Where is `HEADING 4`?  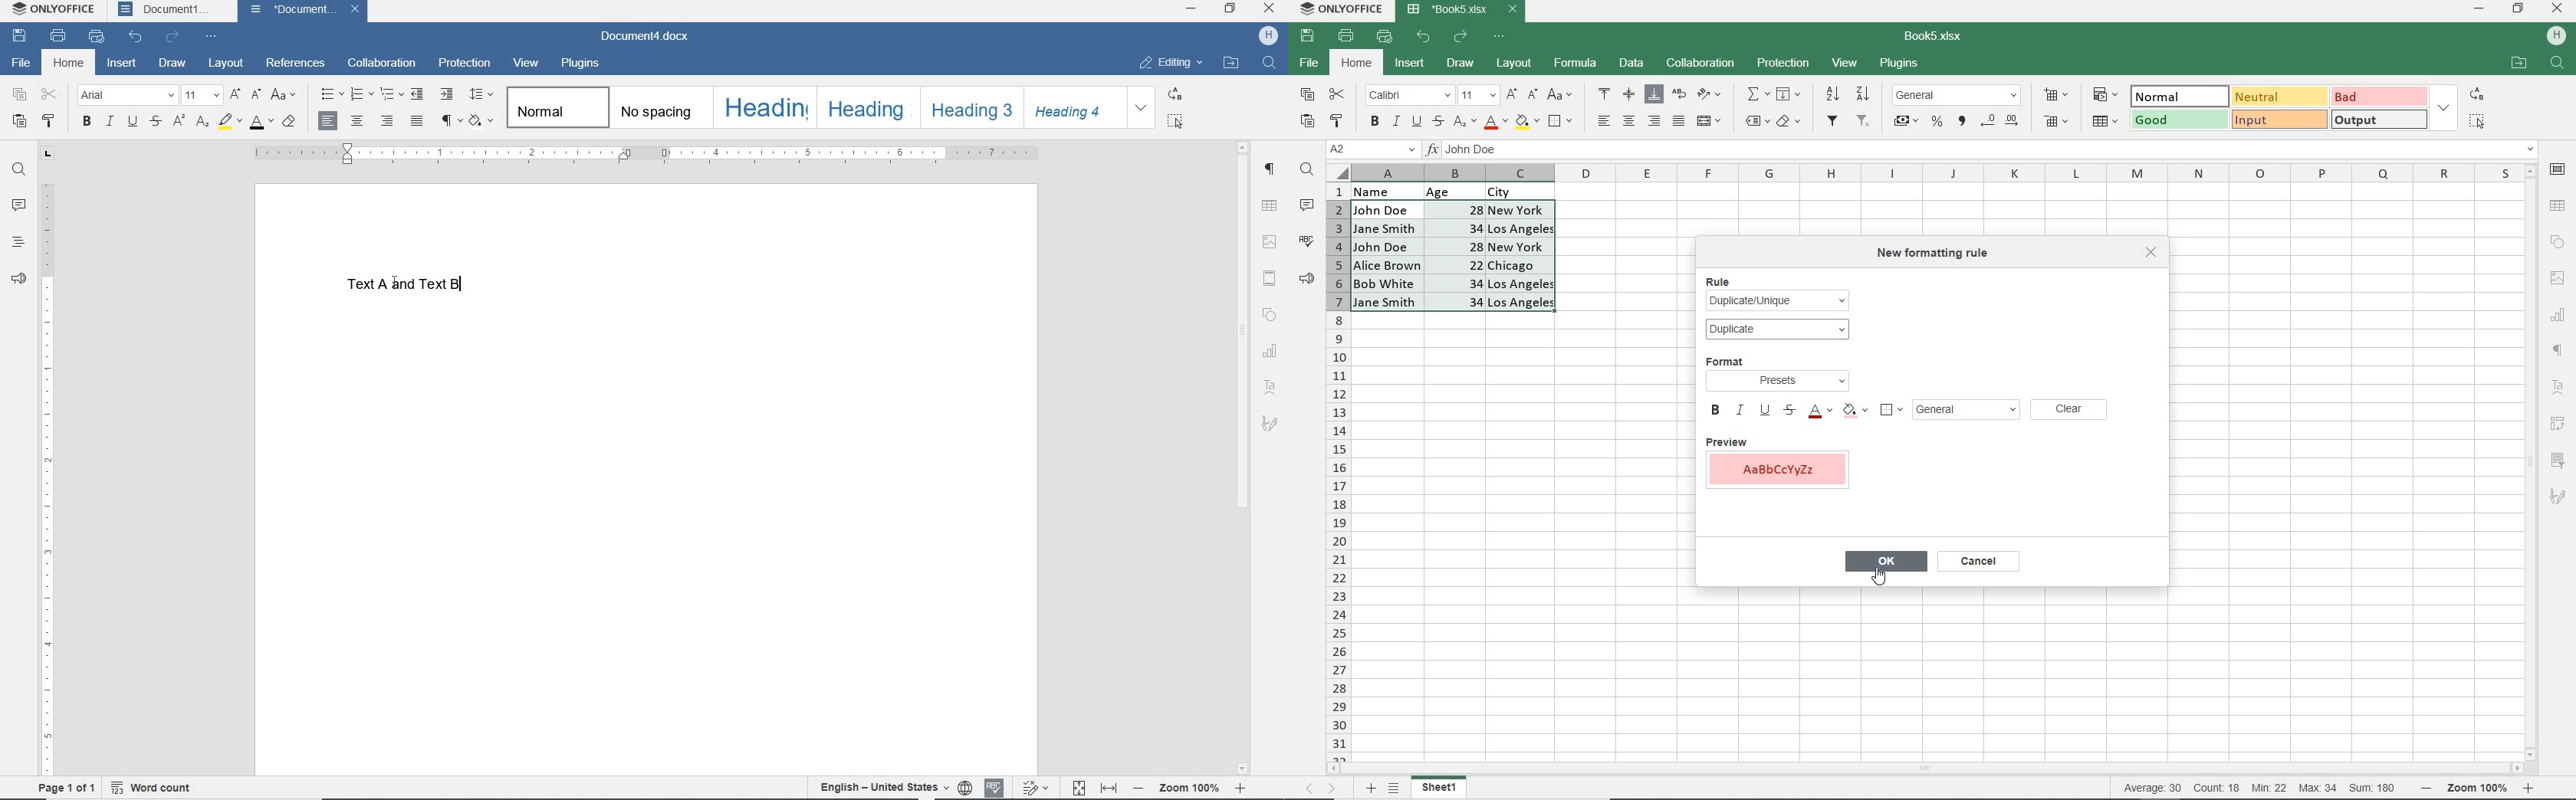
HEADING 4 is located at coordinates (1076, 107).